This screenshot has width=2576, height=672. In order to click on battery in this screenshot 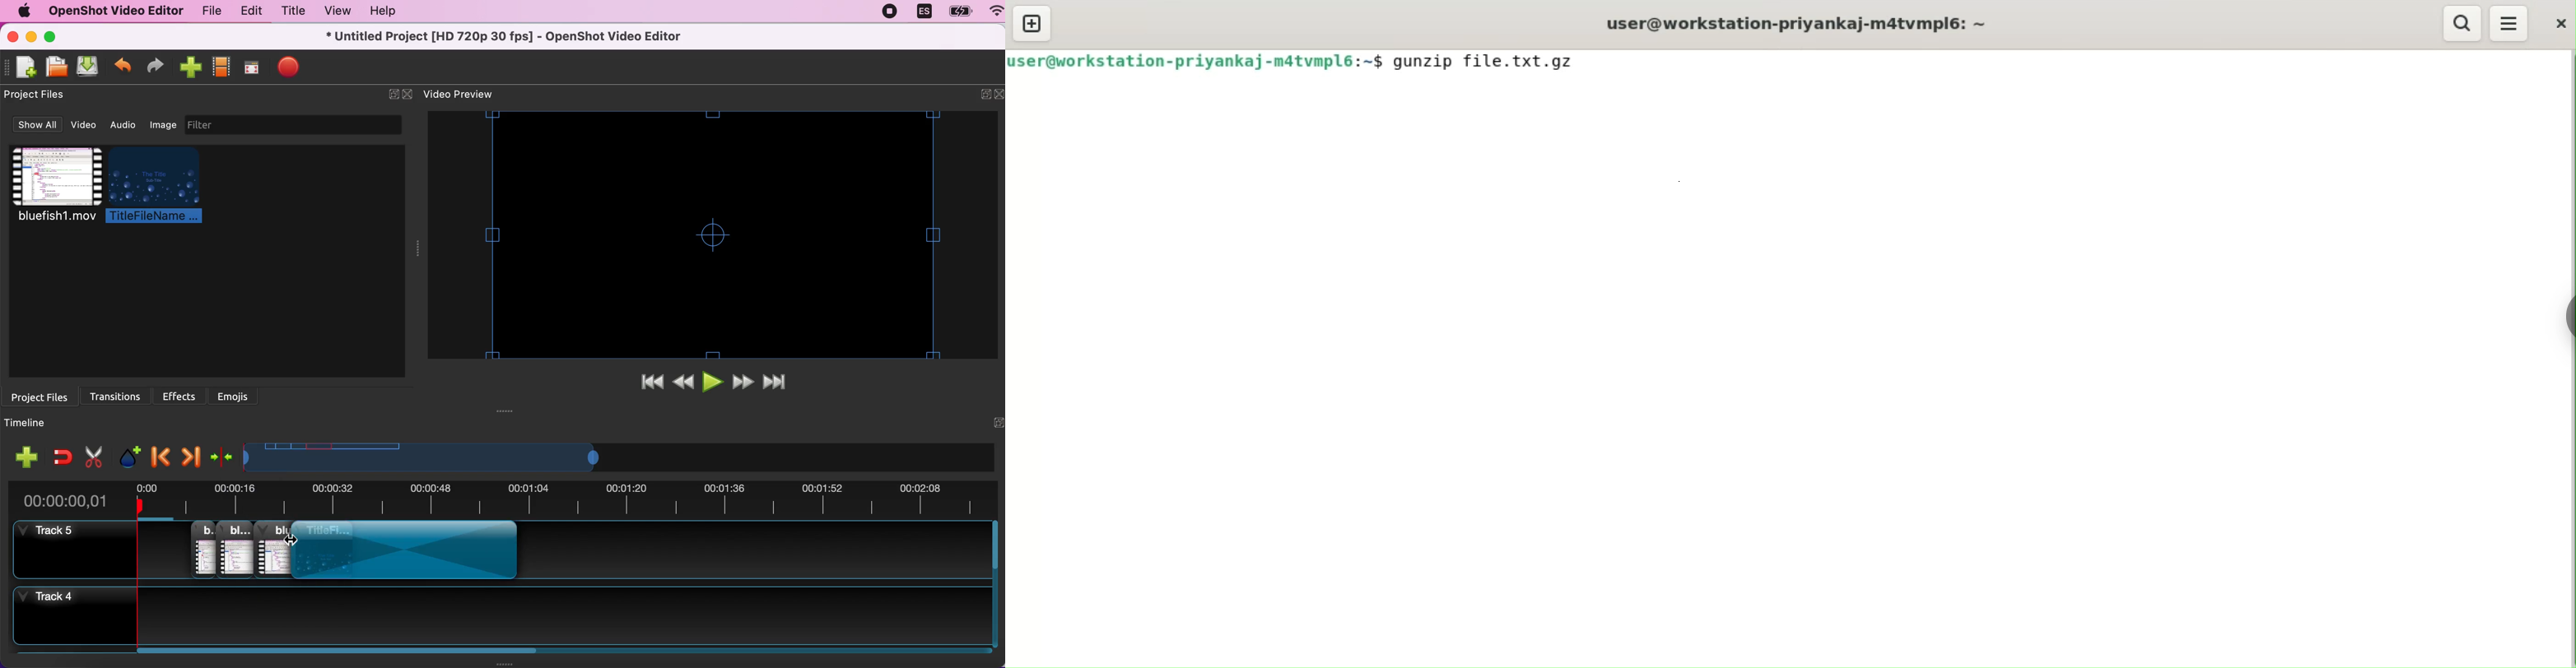, I will do `click(957, 12)`.